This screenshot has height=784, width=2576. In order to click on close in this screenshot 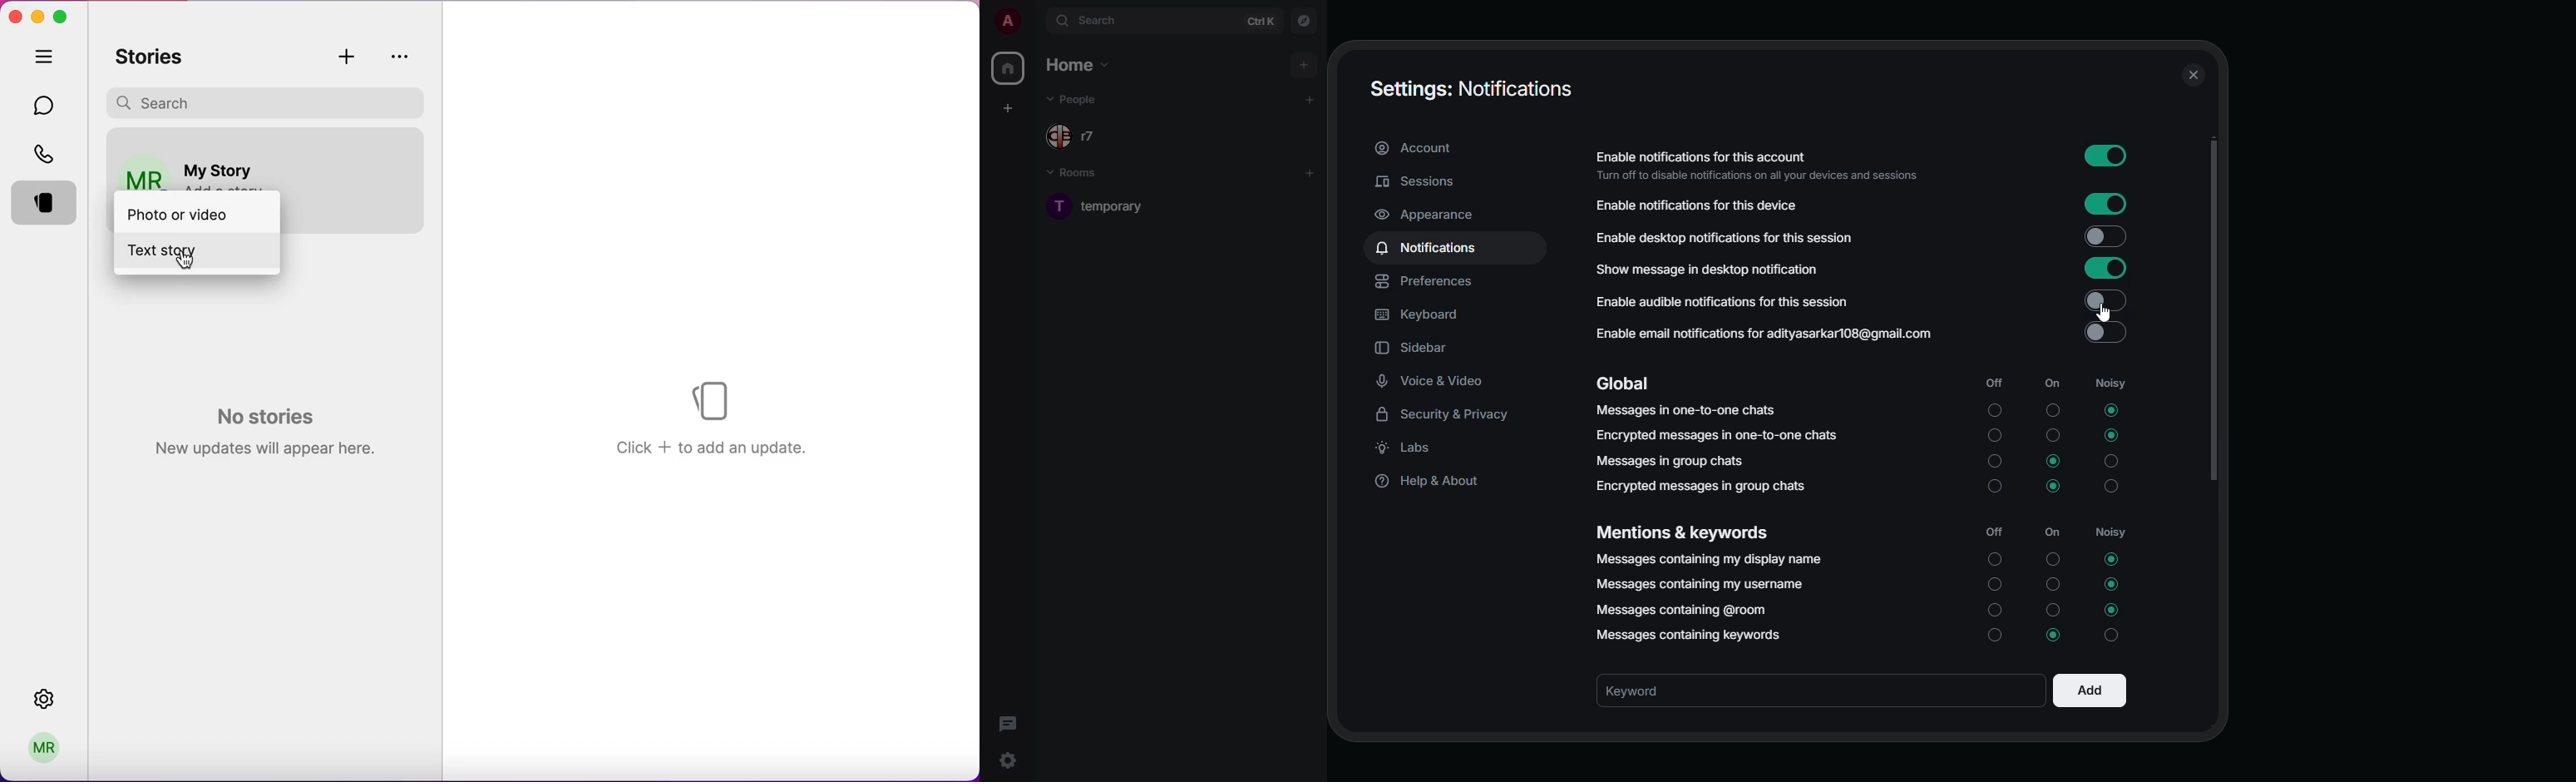, I will do `click(15, 17)`.